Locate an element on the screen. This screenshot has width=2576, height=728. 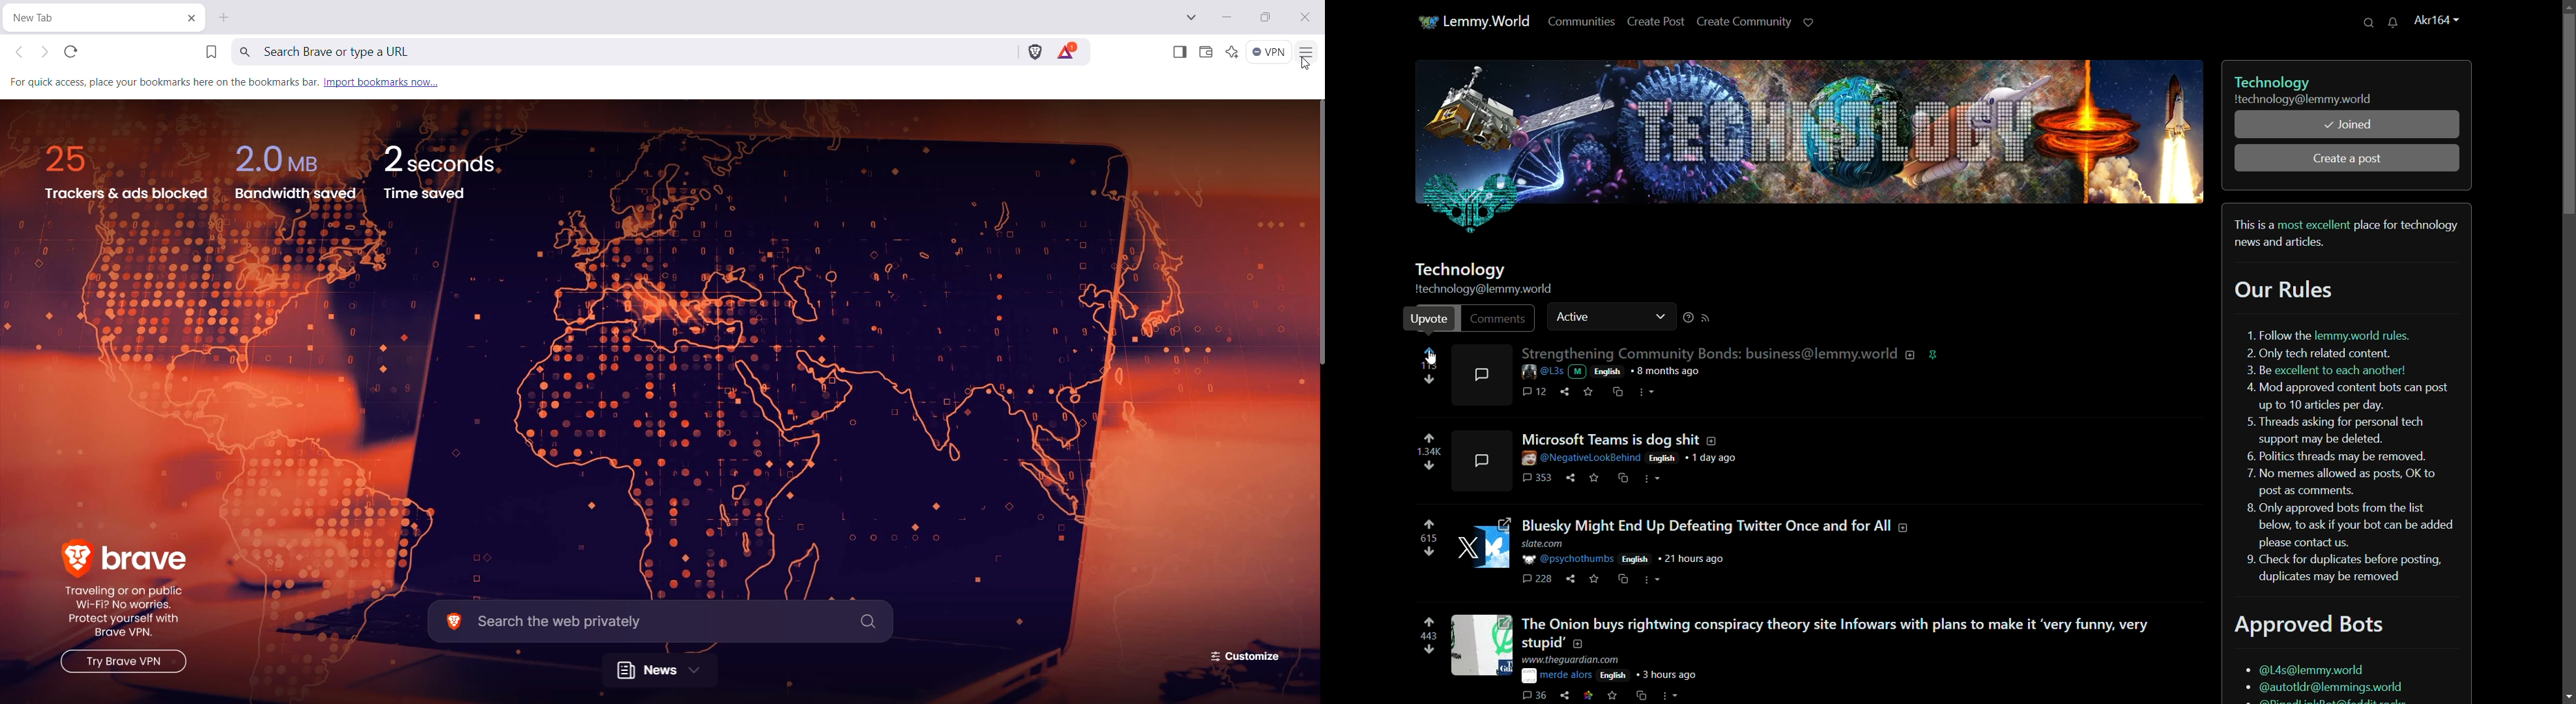
number of voted is located at coordinates (1429, 452).